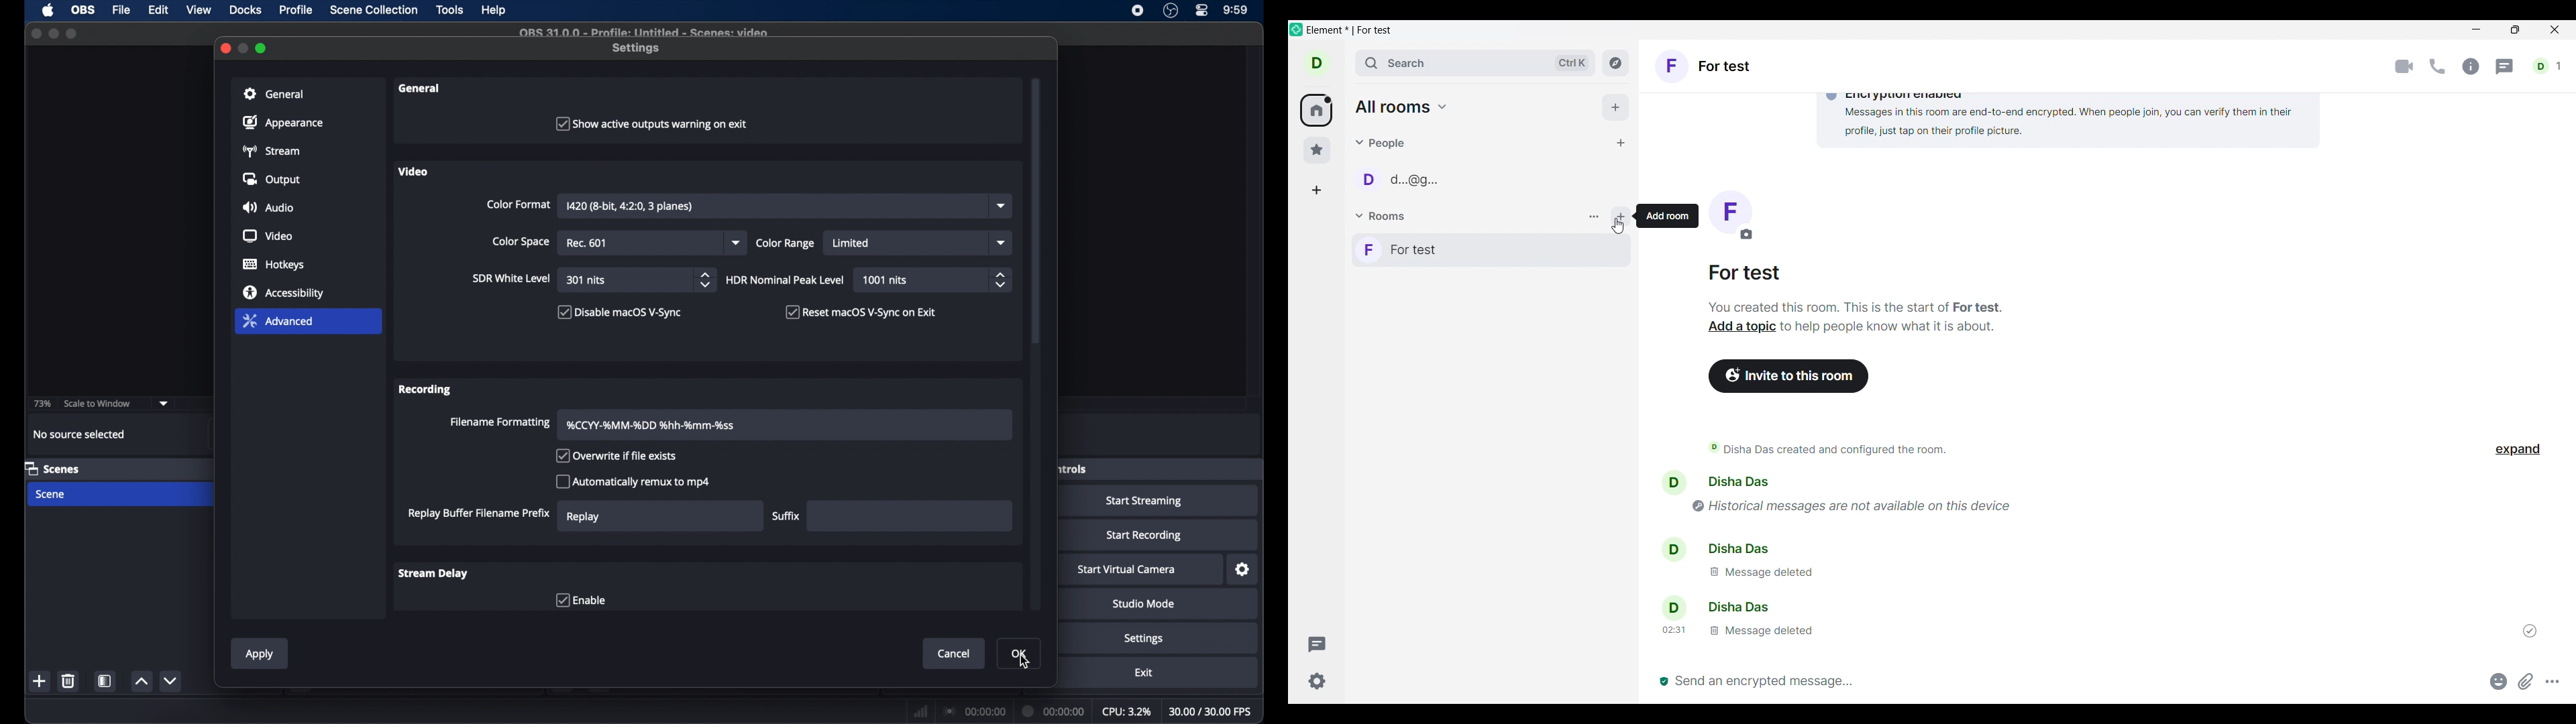  I want to click on to help people know what it is about., so click(1893, 327).